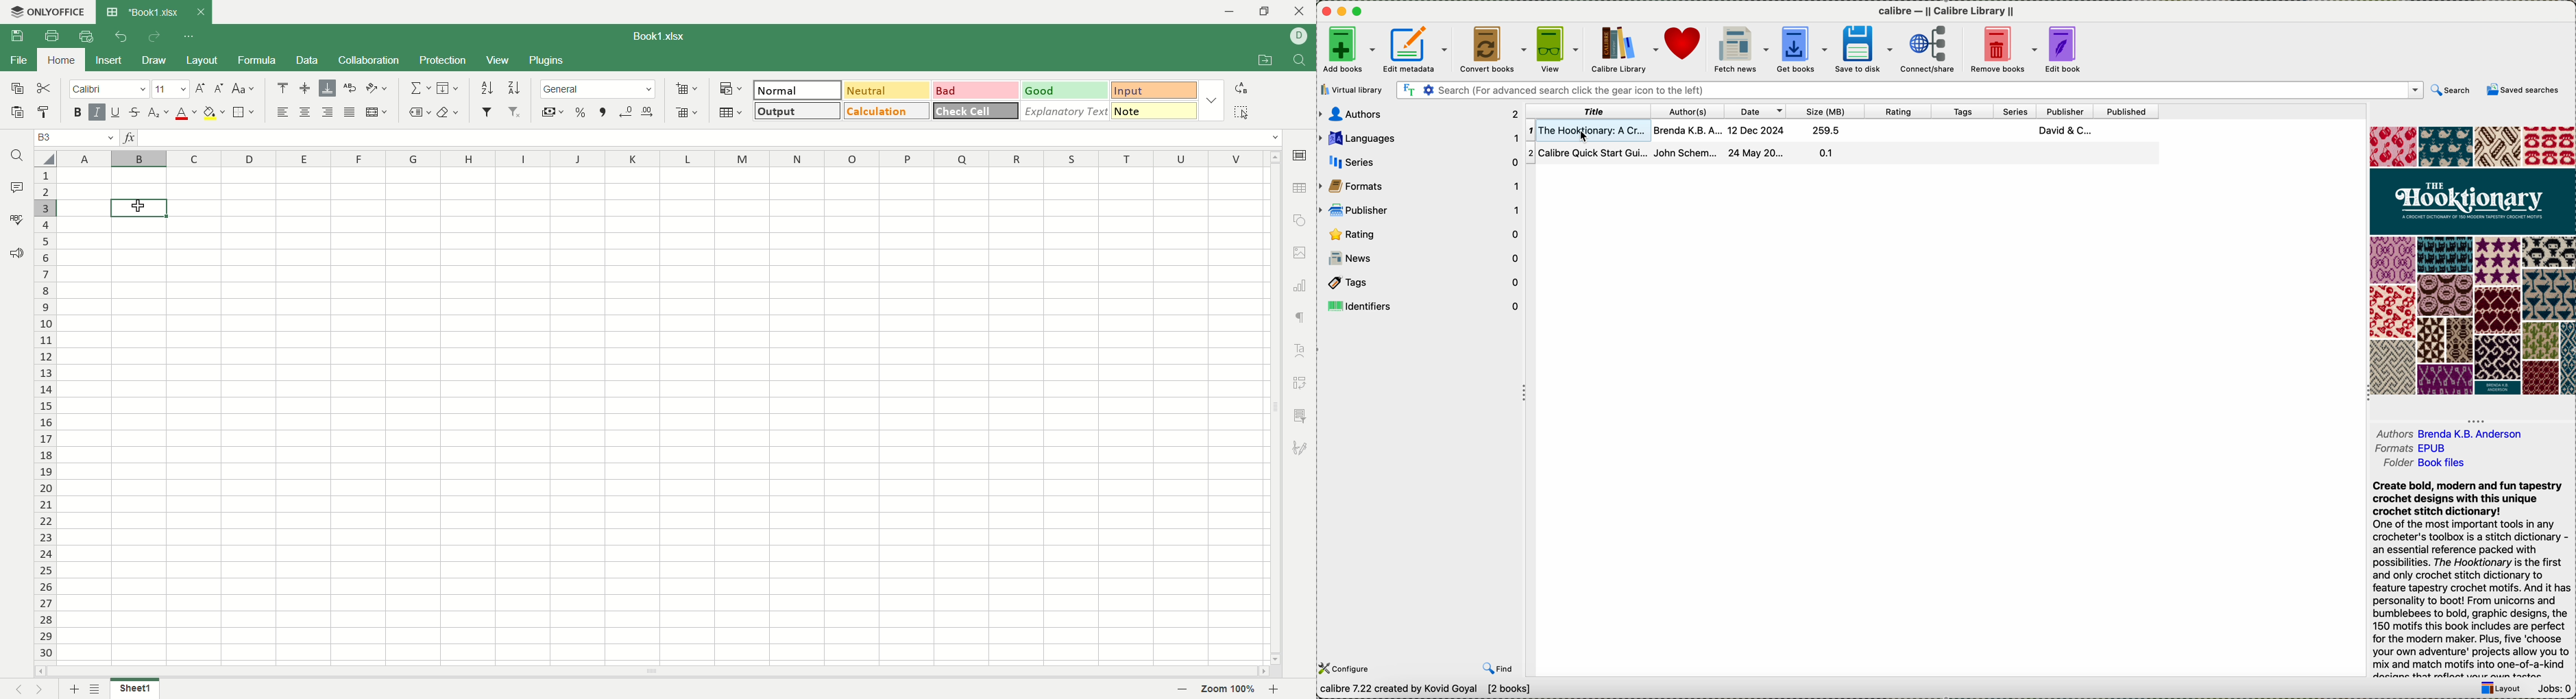 Image resolution: width=2576 pixels, height=700 pixels. I want to click on sort ascending, so click(488, 88).